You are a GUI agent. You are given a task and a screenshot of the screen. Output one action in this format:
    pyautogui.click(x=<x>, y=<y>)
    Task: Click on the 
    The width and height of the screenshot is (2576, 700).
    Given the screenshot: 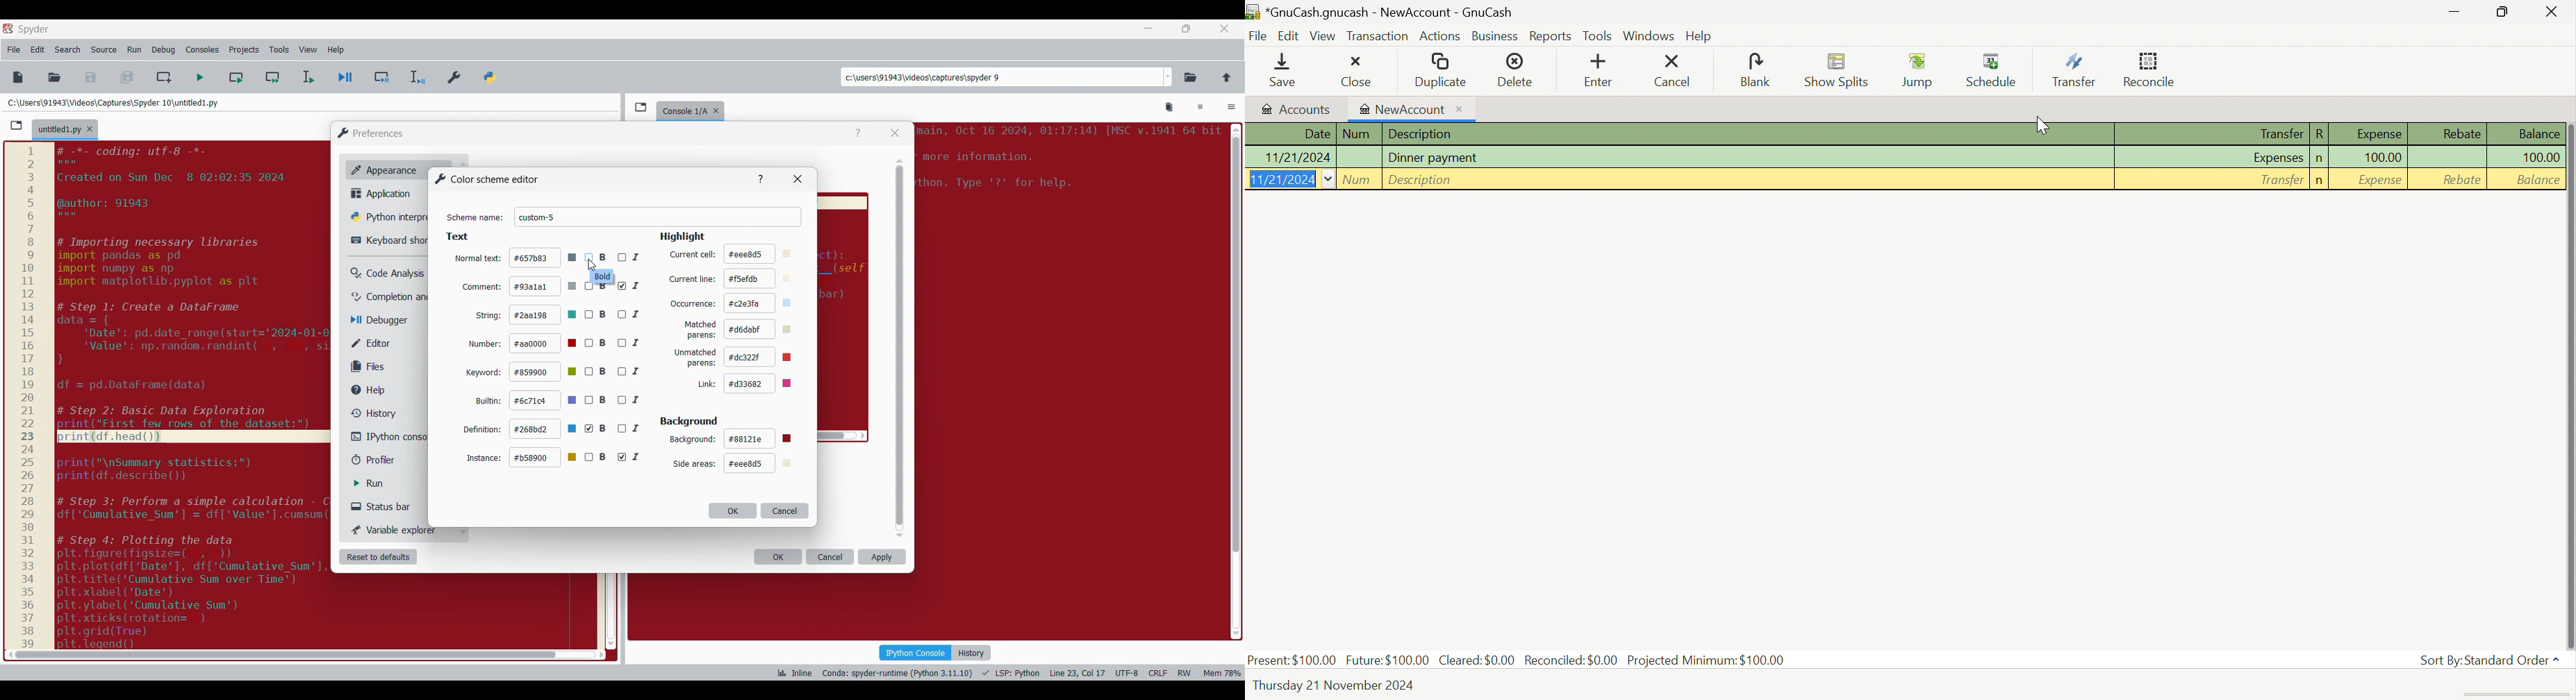 What is the action you would take?
    pyautogui.click(x=800, y=179)
    